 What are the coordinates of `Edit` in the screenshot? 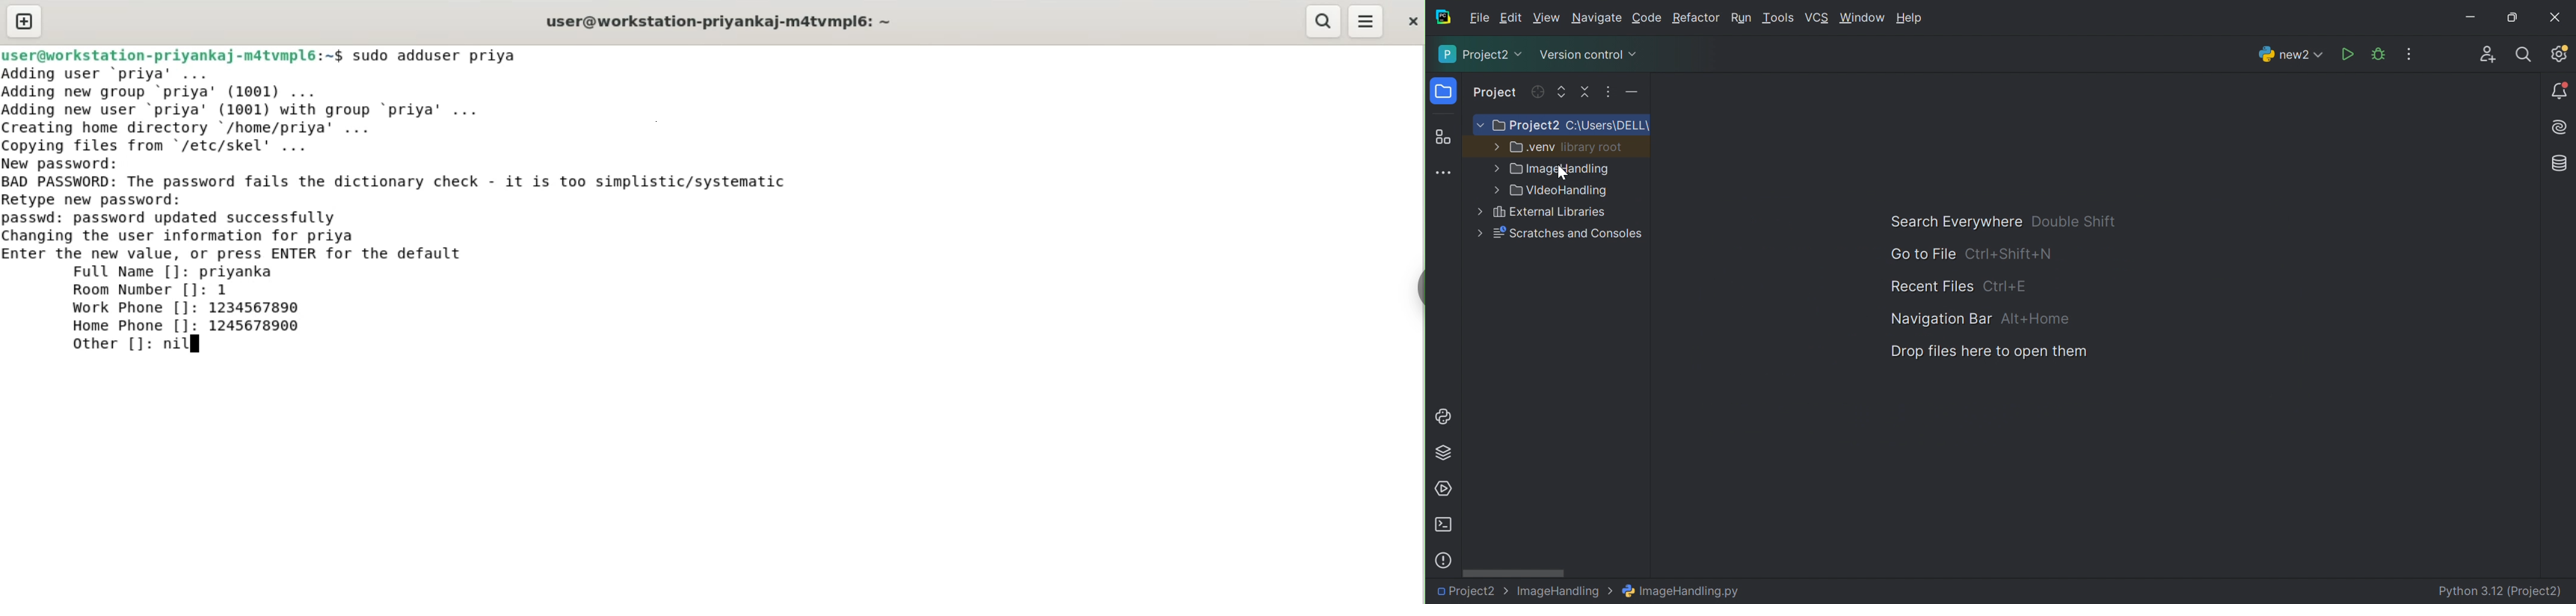 It's located at (1510, 18).